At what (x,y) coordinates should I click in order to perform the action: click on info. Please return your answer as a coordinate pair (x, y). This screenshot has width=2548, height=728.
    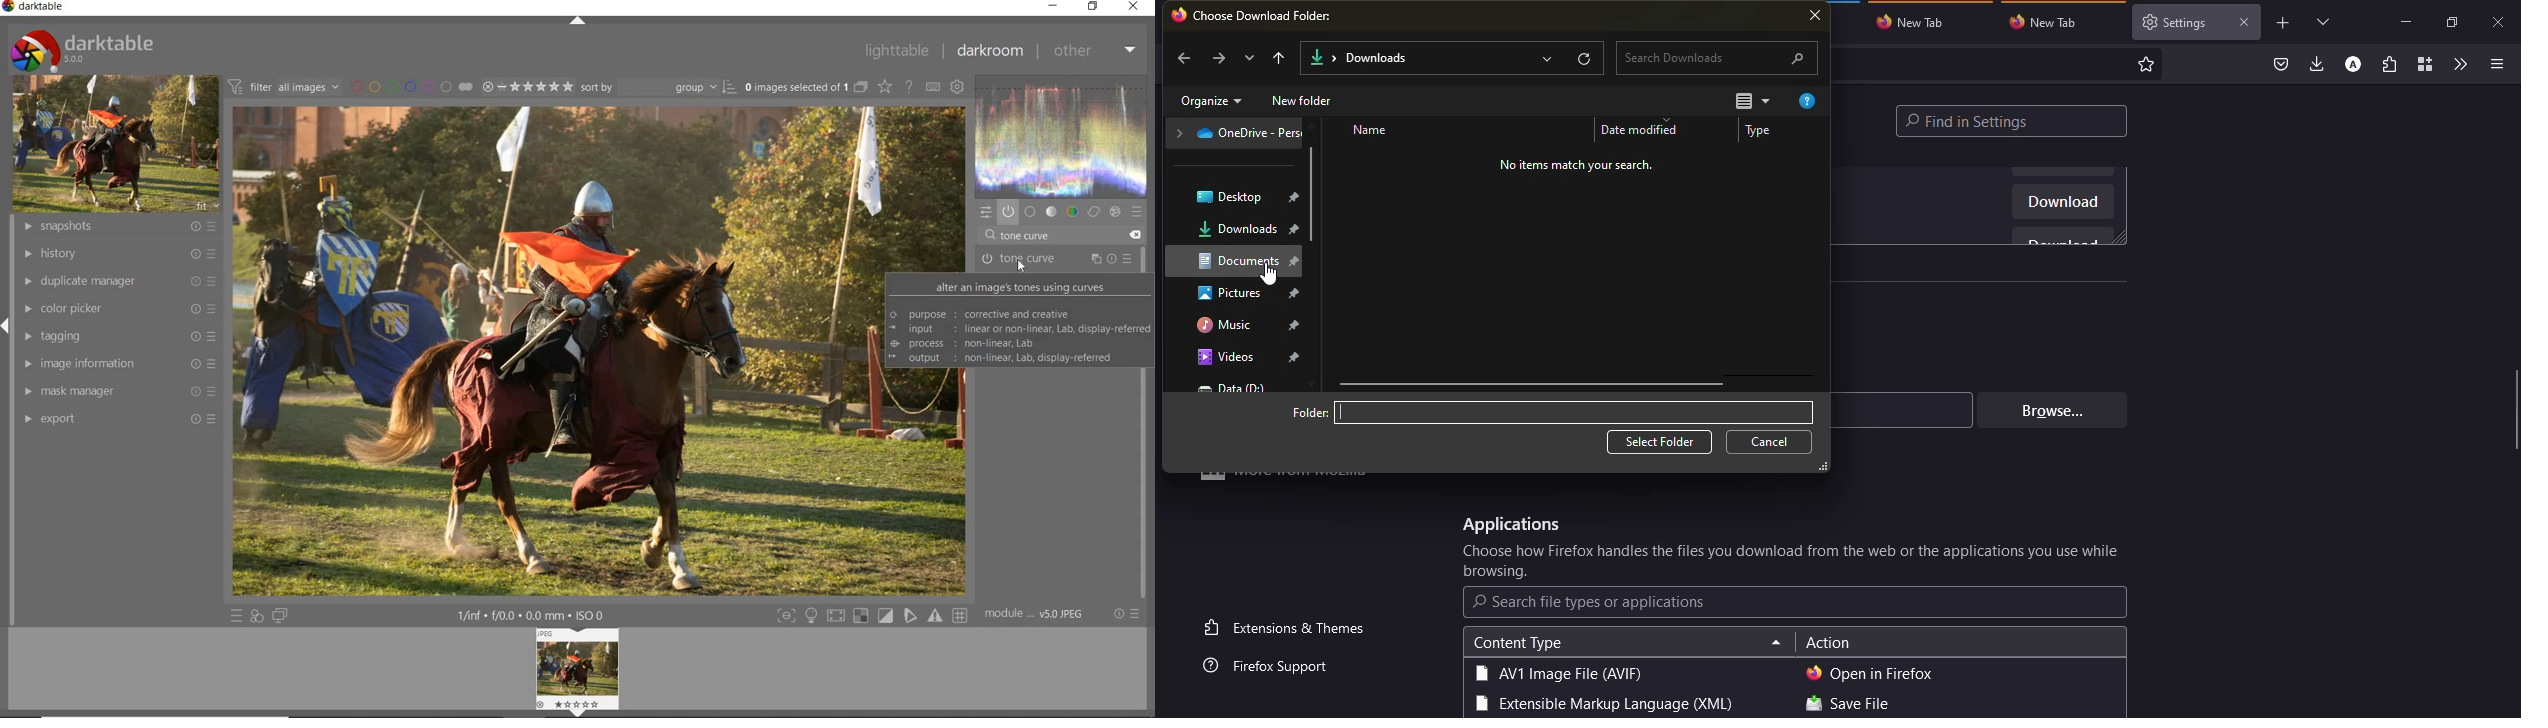
    Looking at the image, I should click on (1810, 101).